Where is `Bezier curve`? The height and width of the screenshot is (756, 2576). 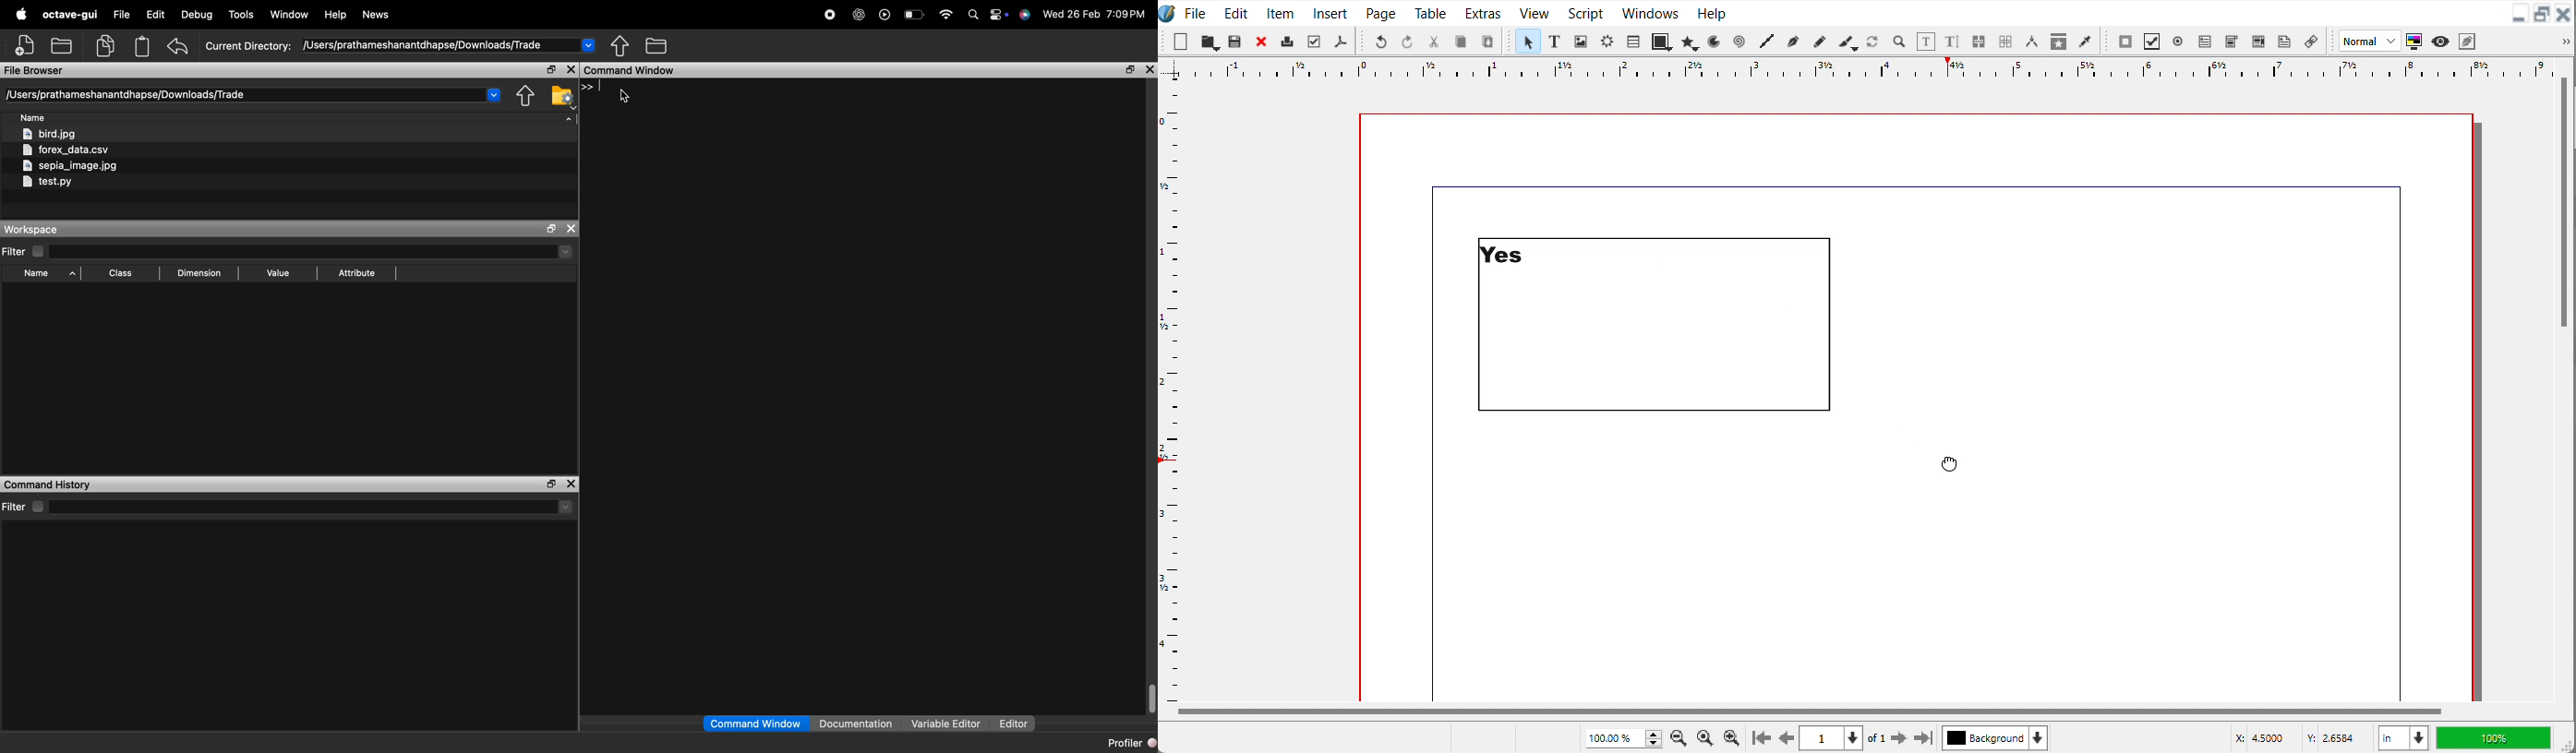
Bezier curve is located at coordinates (1792, 42).